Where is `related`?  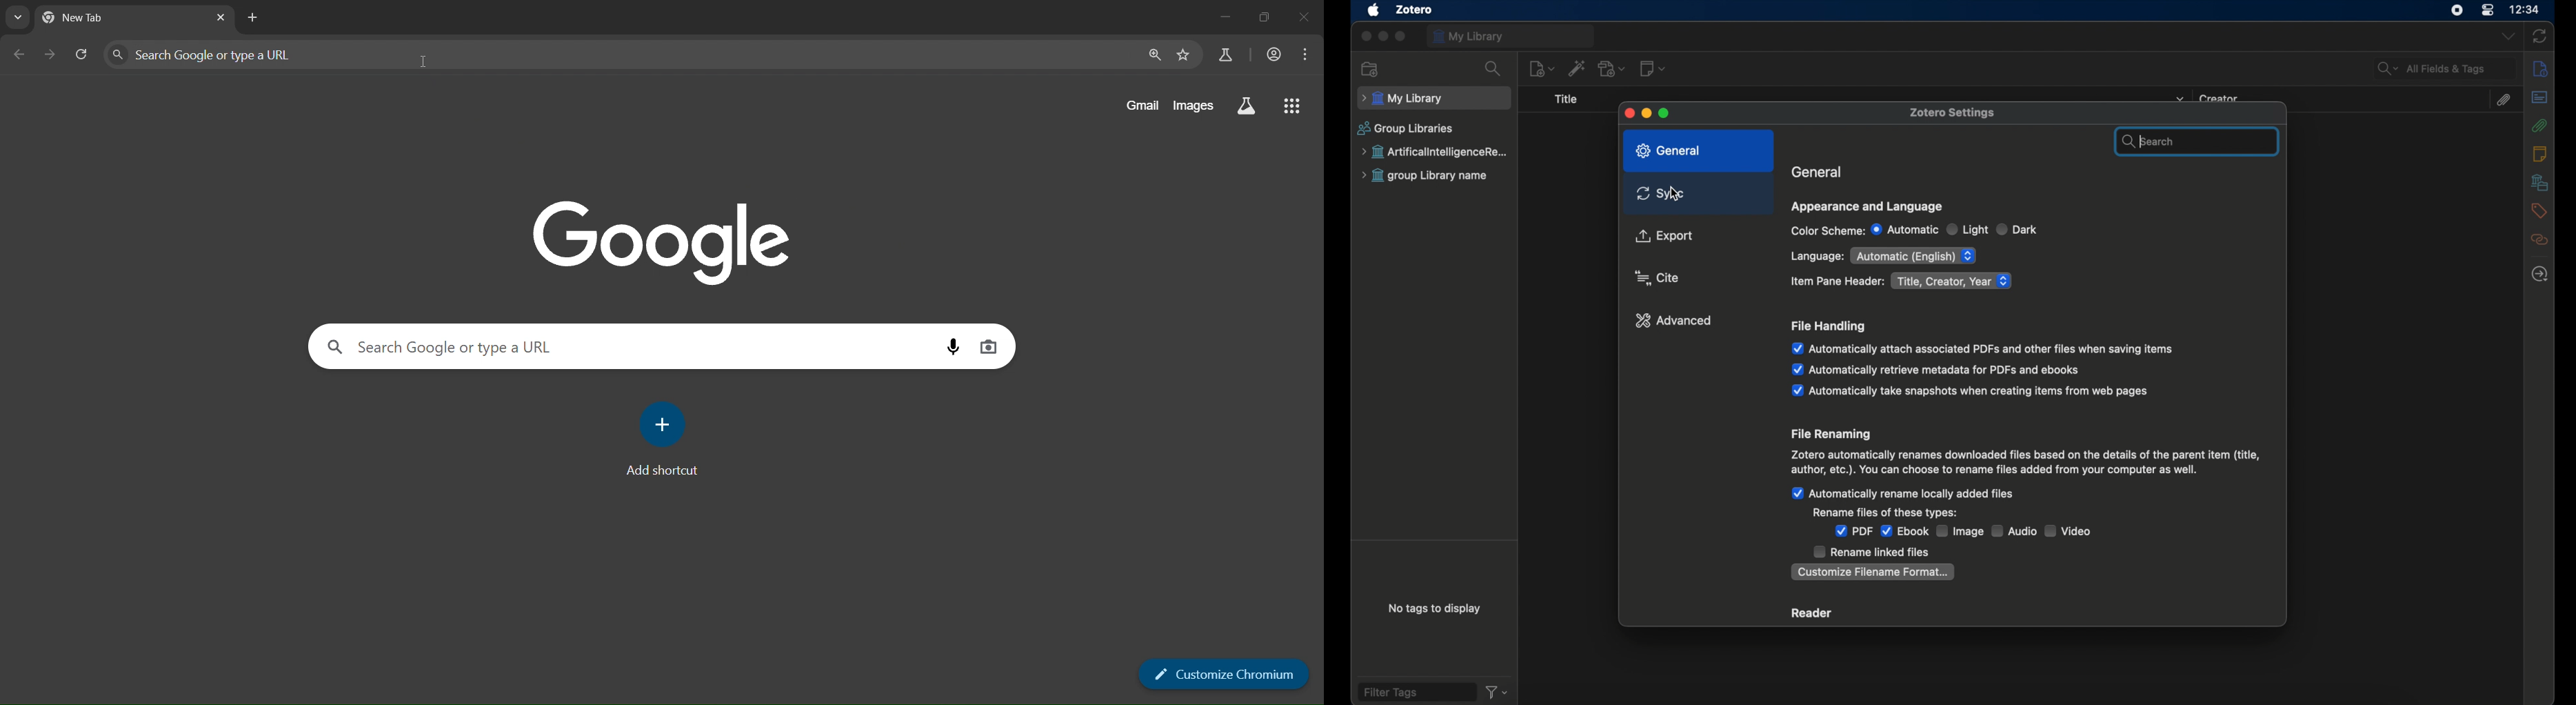 related is located at coordinates (2539, 240).